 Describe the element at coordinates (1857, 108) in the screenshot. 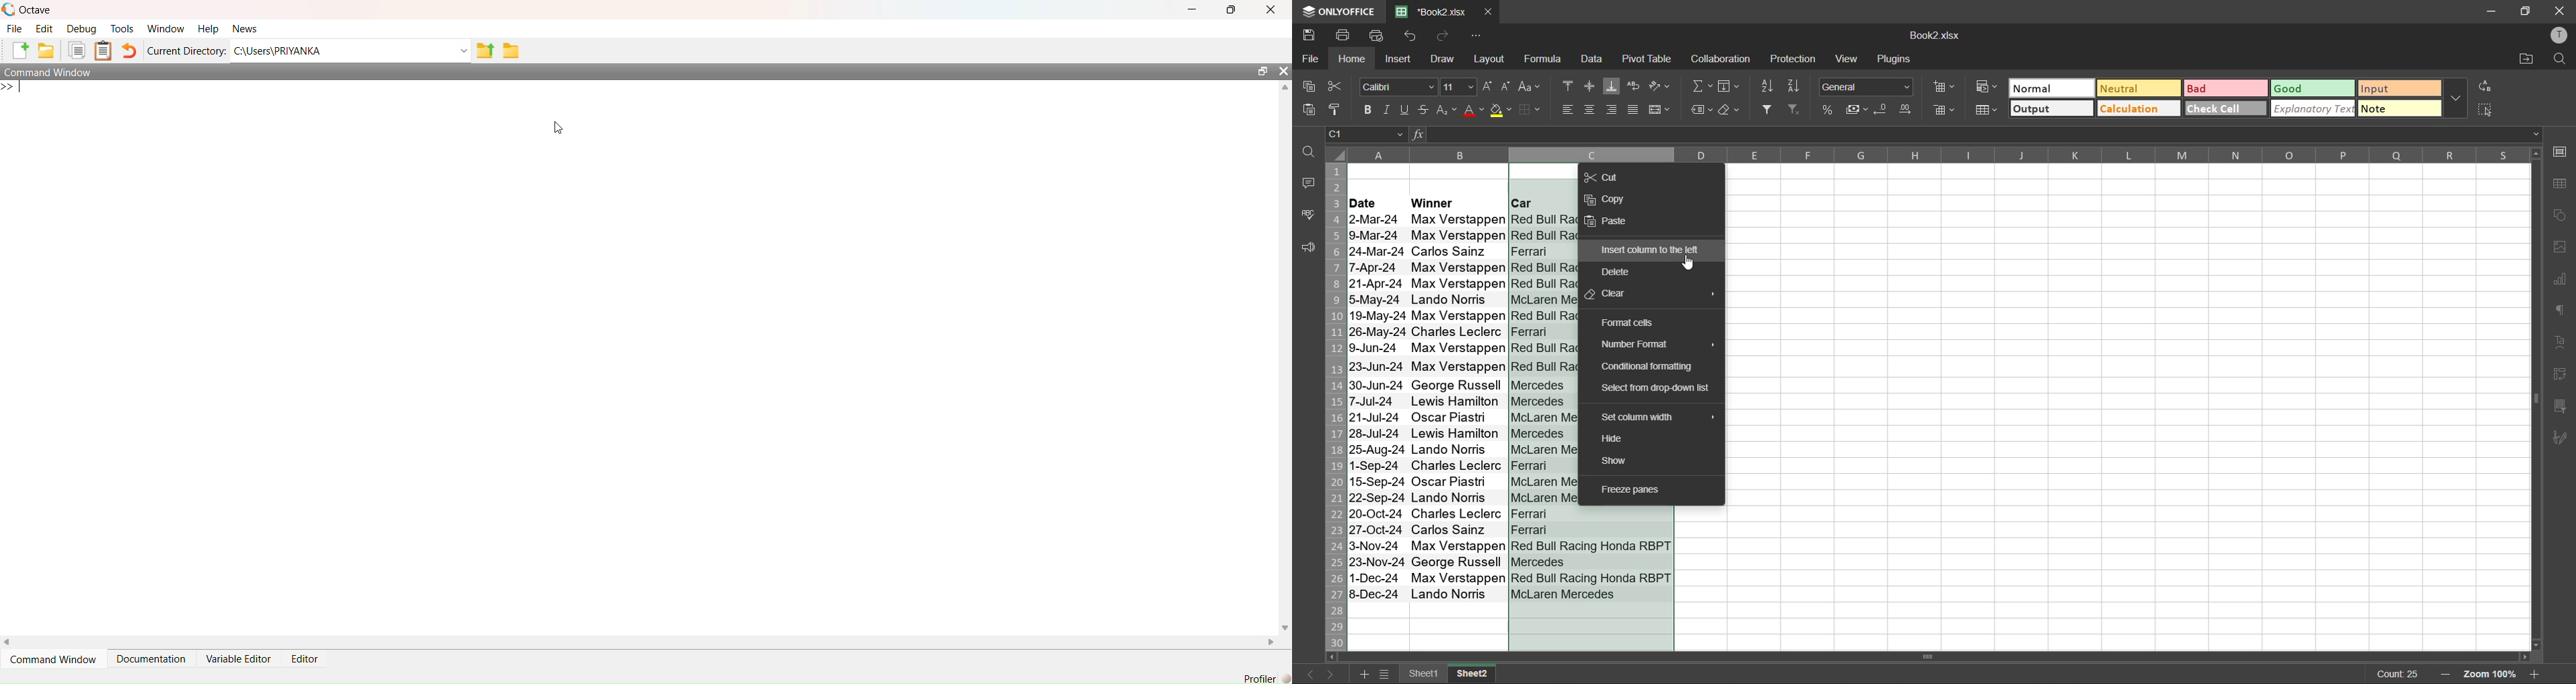

I see `accounting` at that location.